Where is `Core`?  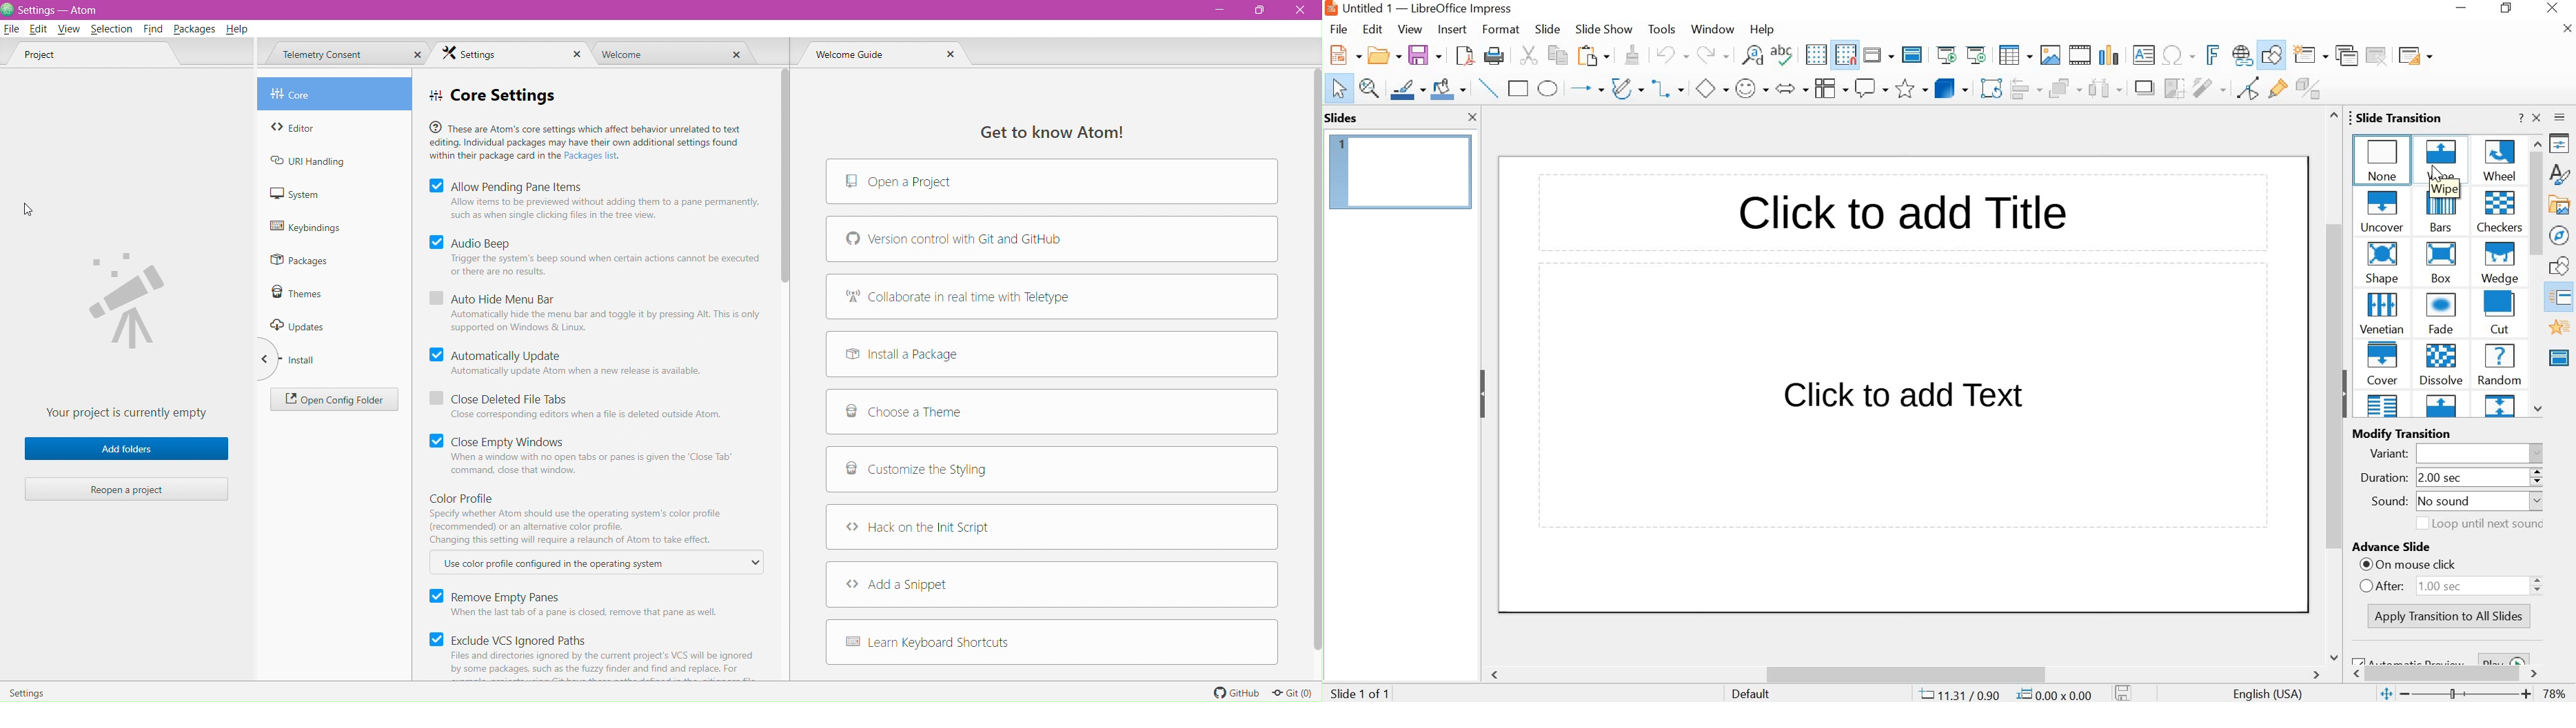 Core is located at coordinates (326, 95).